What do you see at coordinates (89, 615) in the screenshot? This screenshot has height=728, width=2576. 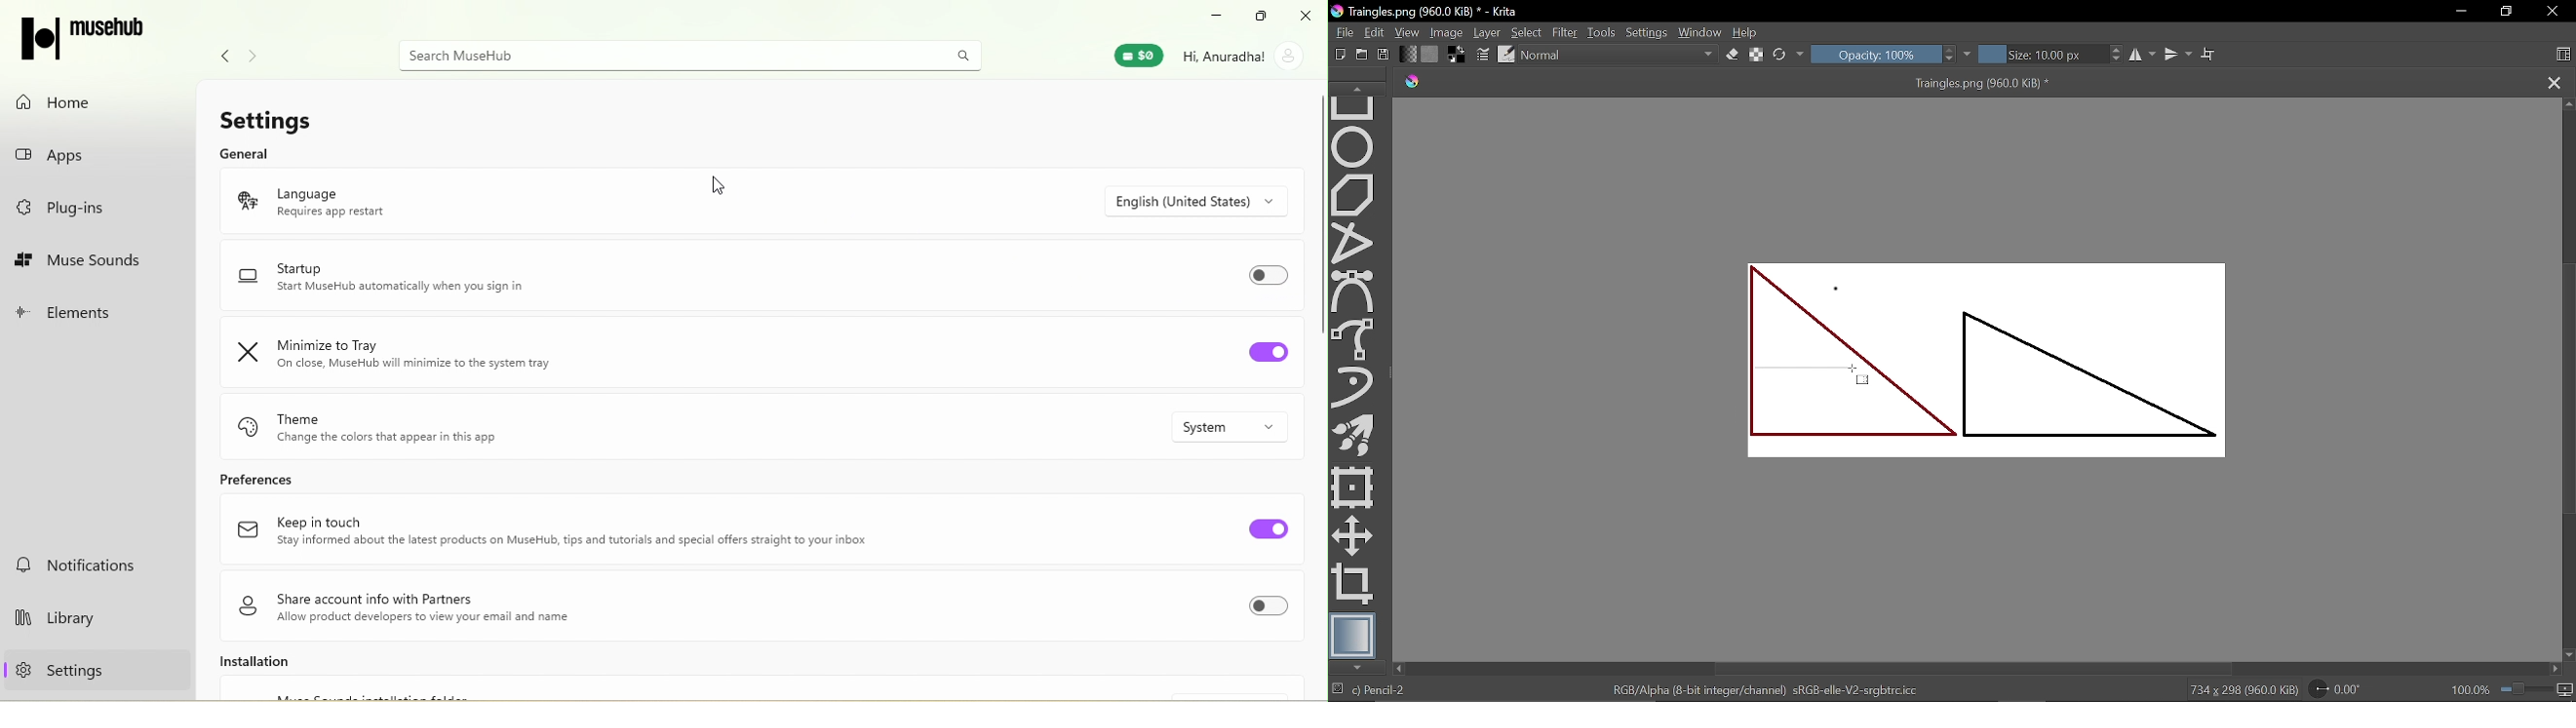 I see `library` at bounding box center [89, 615].